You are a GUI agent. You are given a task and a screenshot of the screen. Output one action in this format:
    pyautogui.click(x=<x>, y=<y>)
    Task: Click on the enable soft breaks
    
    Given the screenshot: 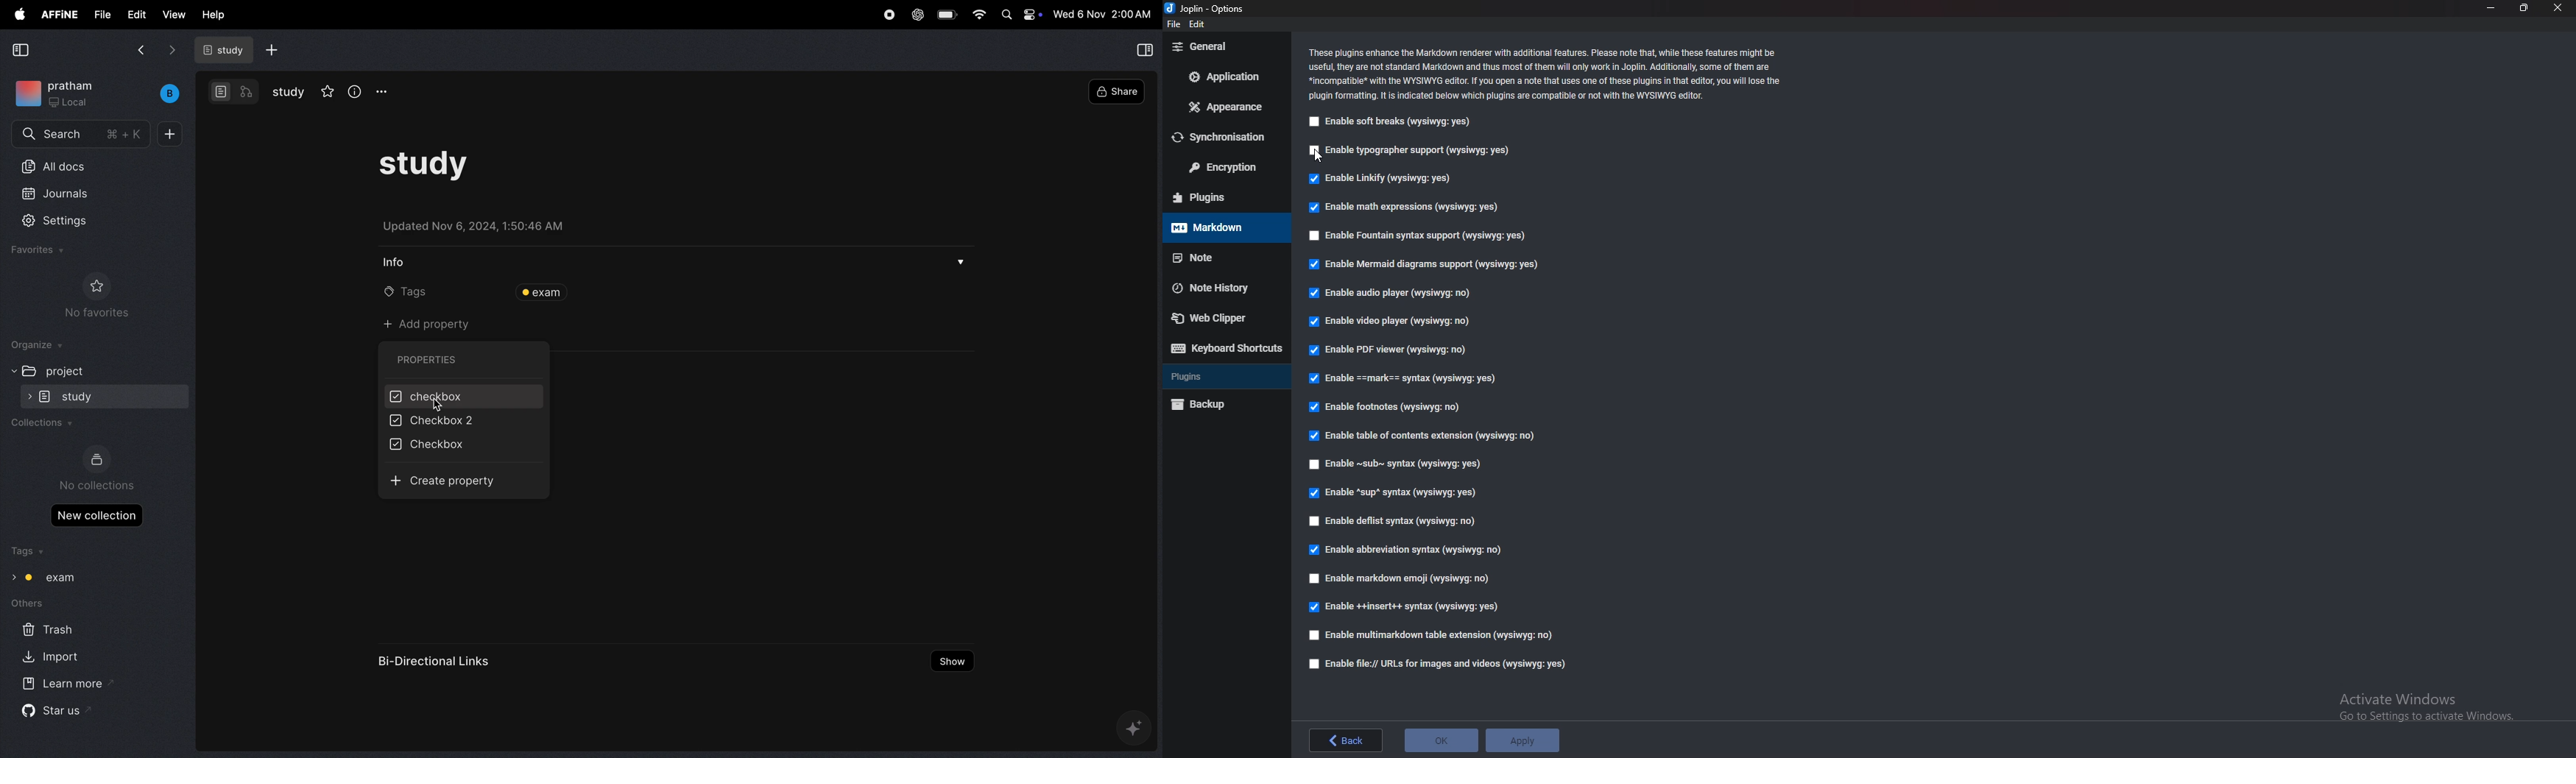 What is the action you would take?
    pyautogui.click(x=1391, y=121)
    